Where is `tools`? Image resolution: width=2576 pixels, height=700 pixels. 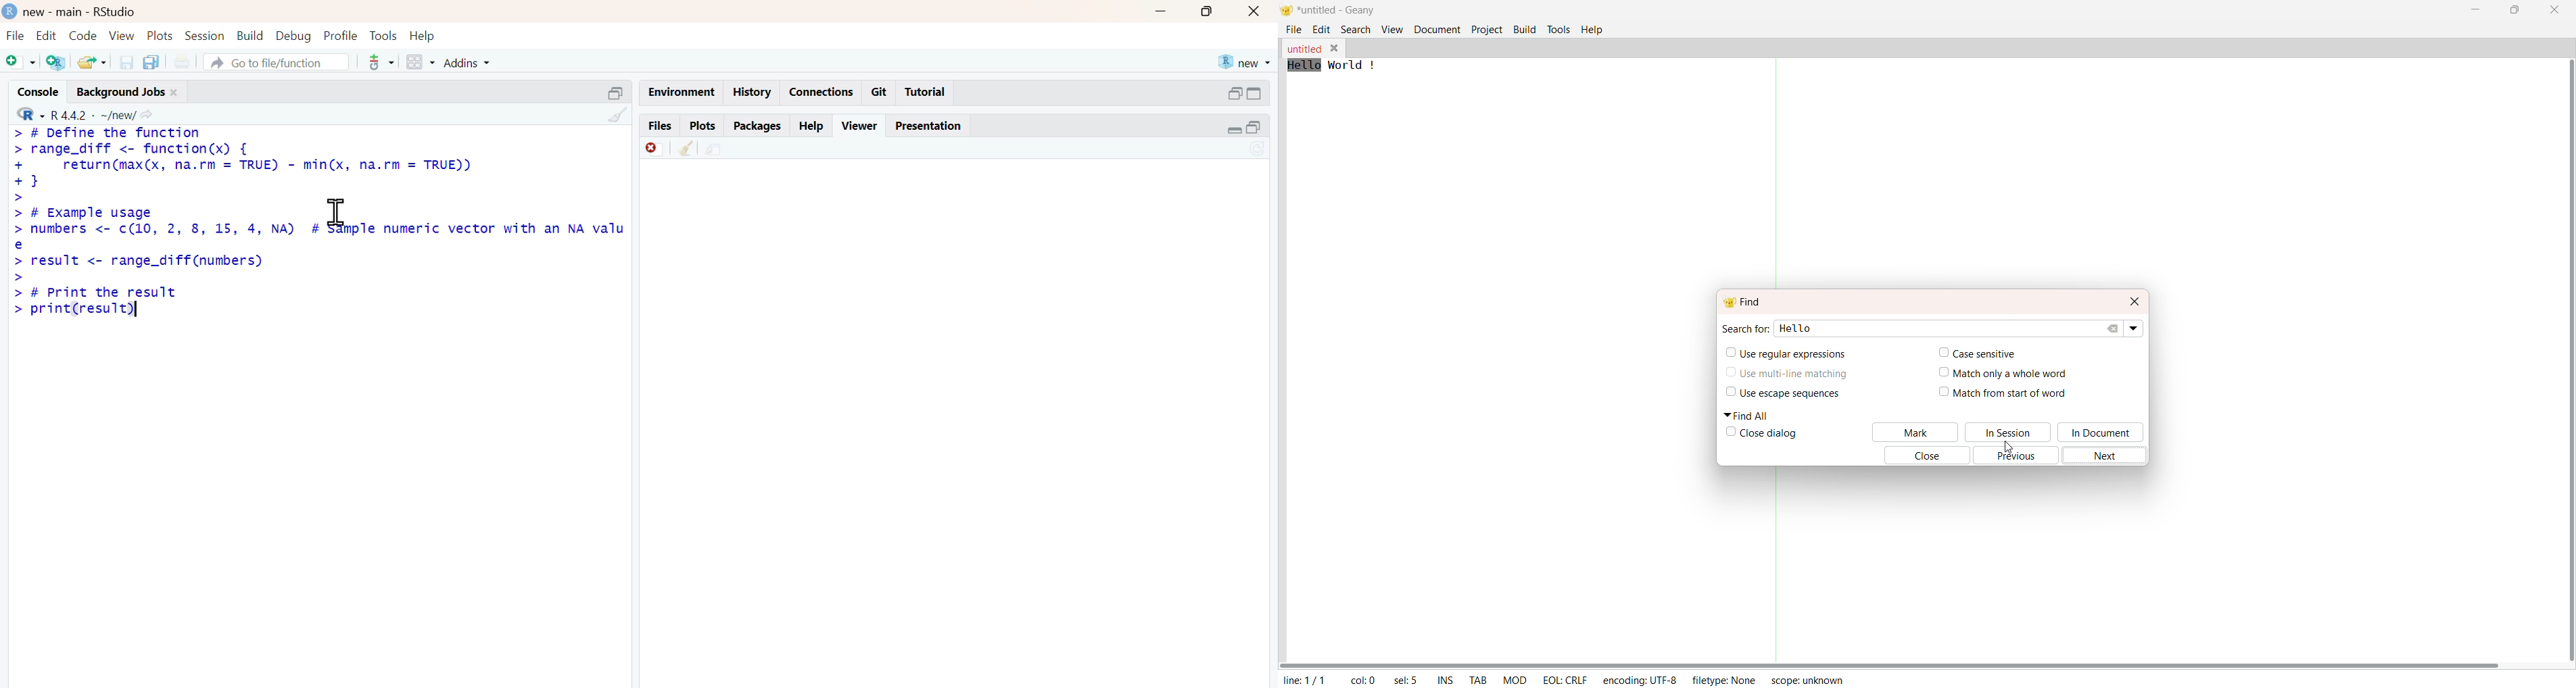 tools is located at coordinates (385, 35).